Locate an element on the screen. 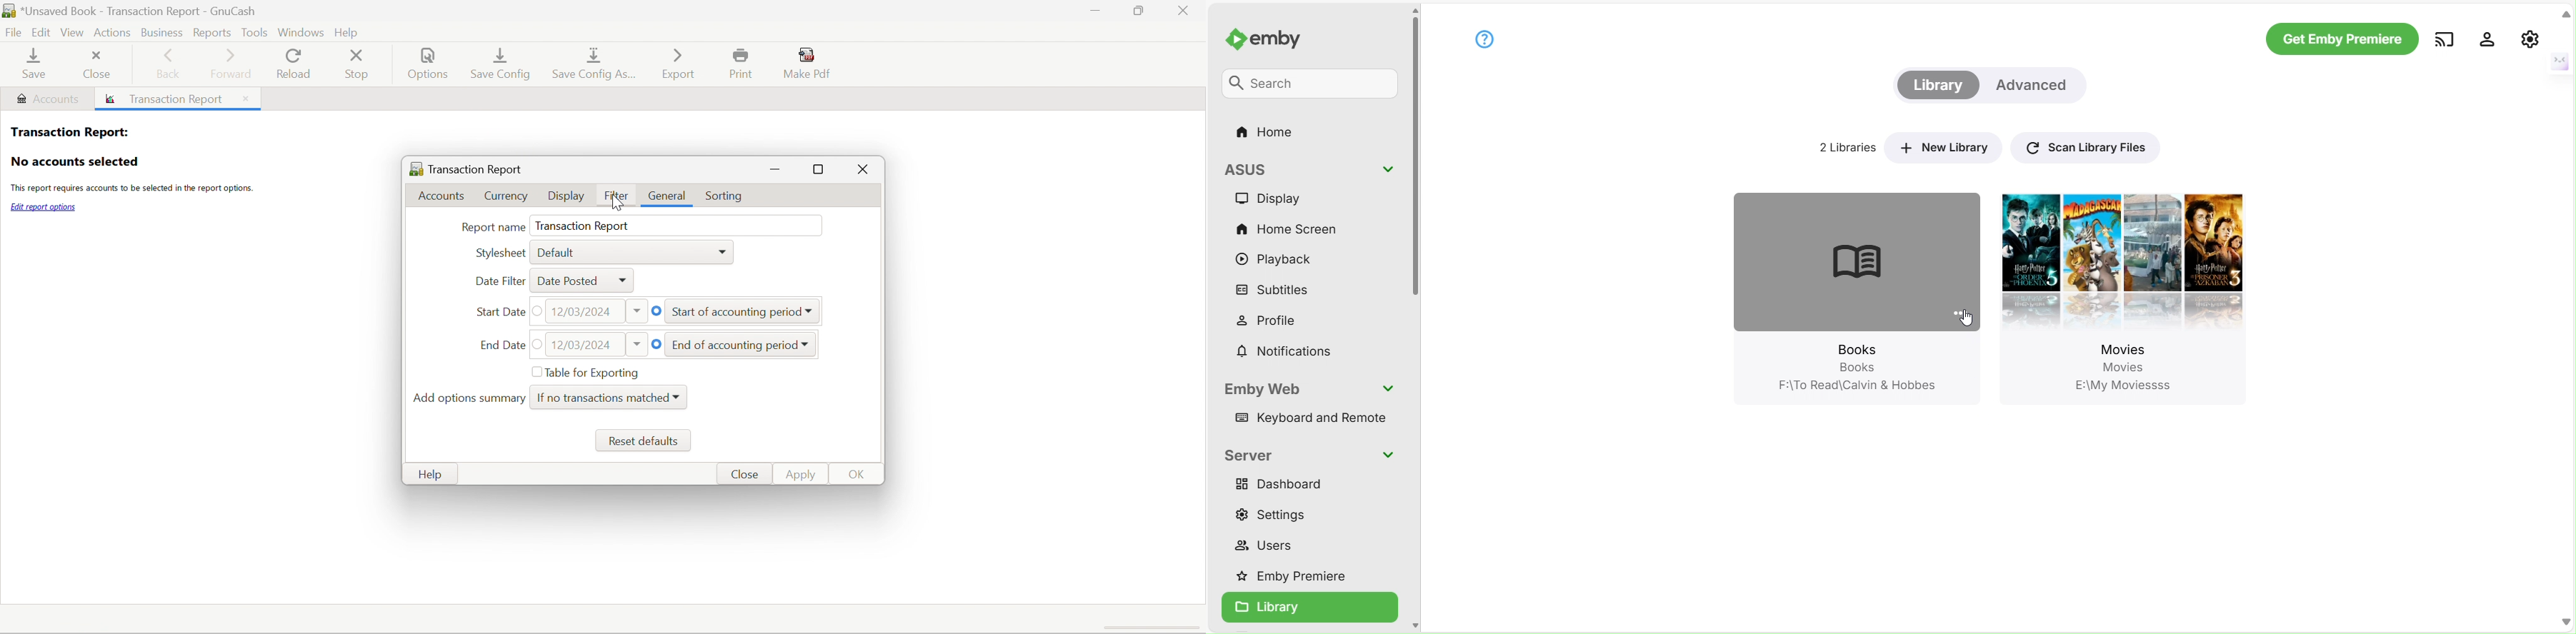  Stylesheet is located at coordinates (501, 253).